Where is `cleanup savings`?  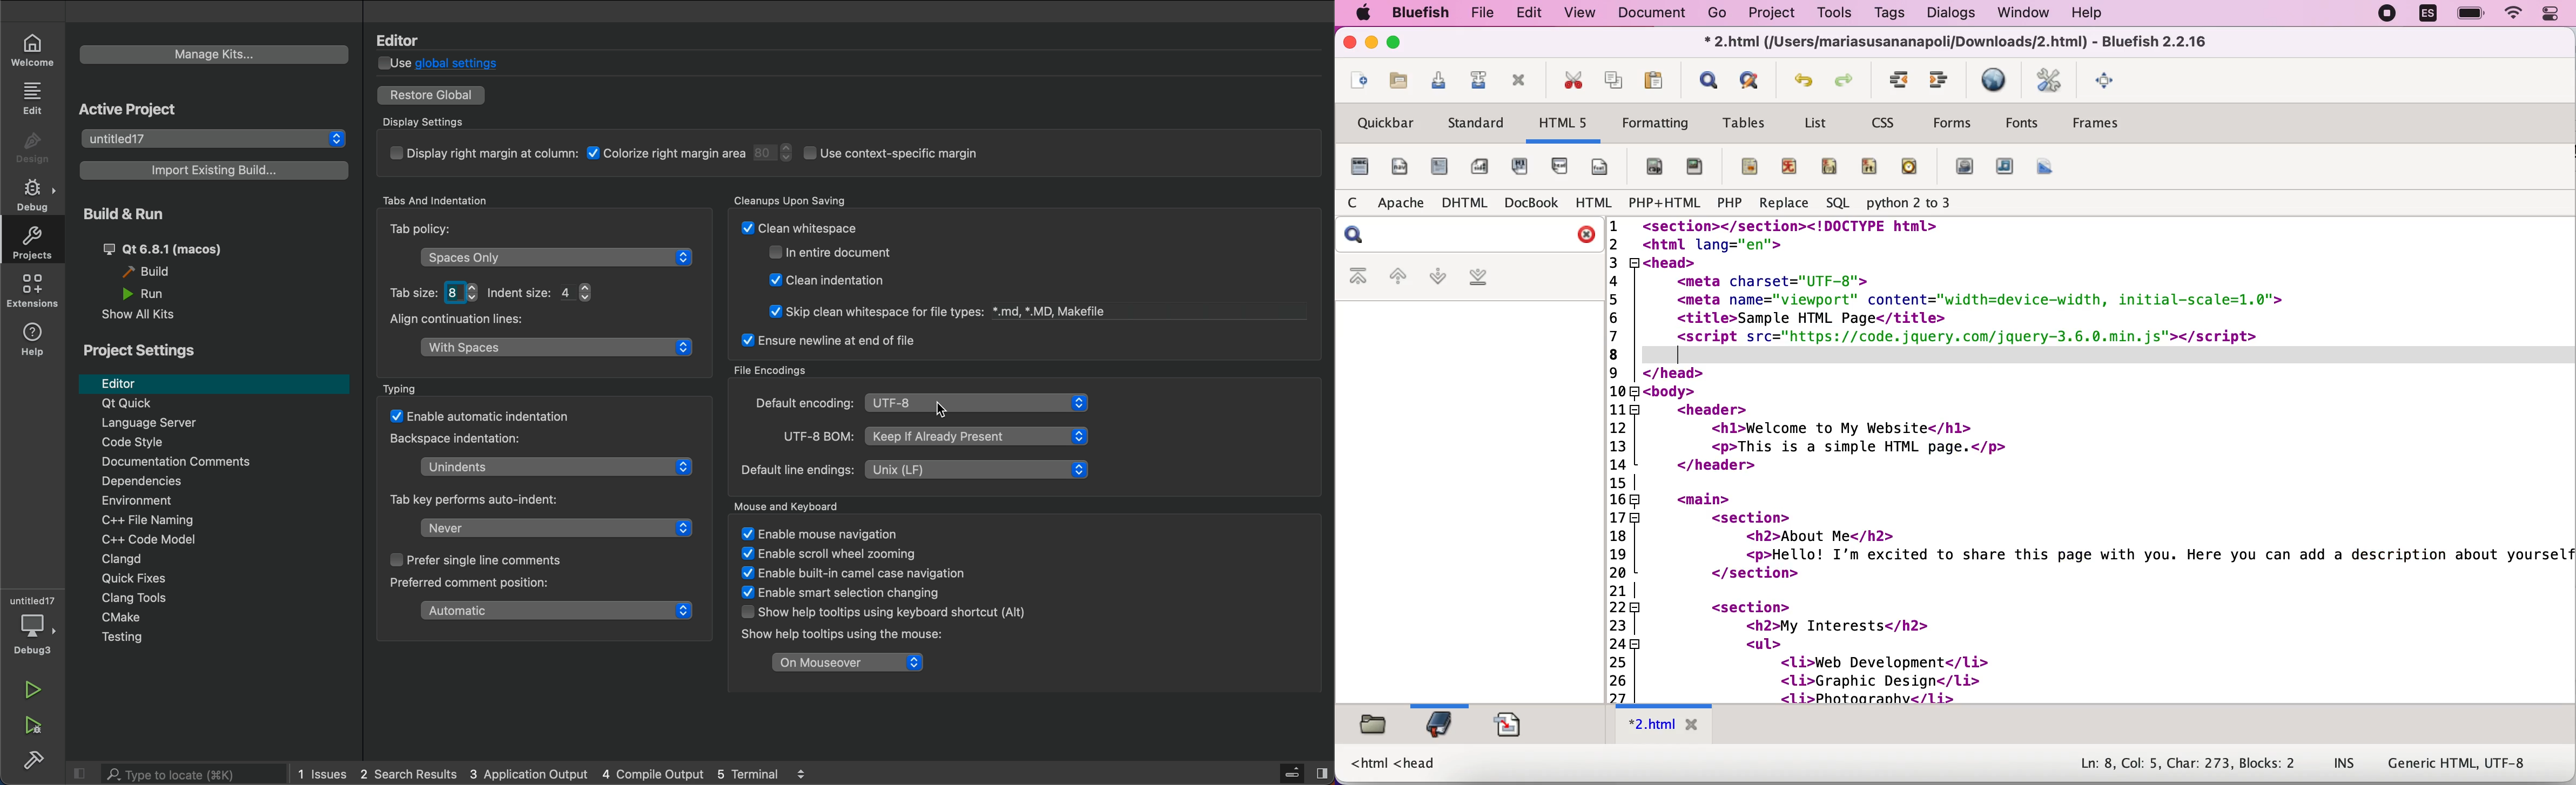
cleanup savings is located at coordinates (941, 223).